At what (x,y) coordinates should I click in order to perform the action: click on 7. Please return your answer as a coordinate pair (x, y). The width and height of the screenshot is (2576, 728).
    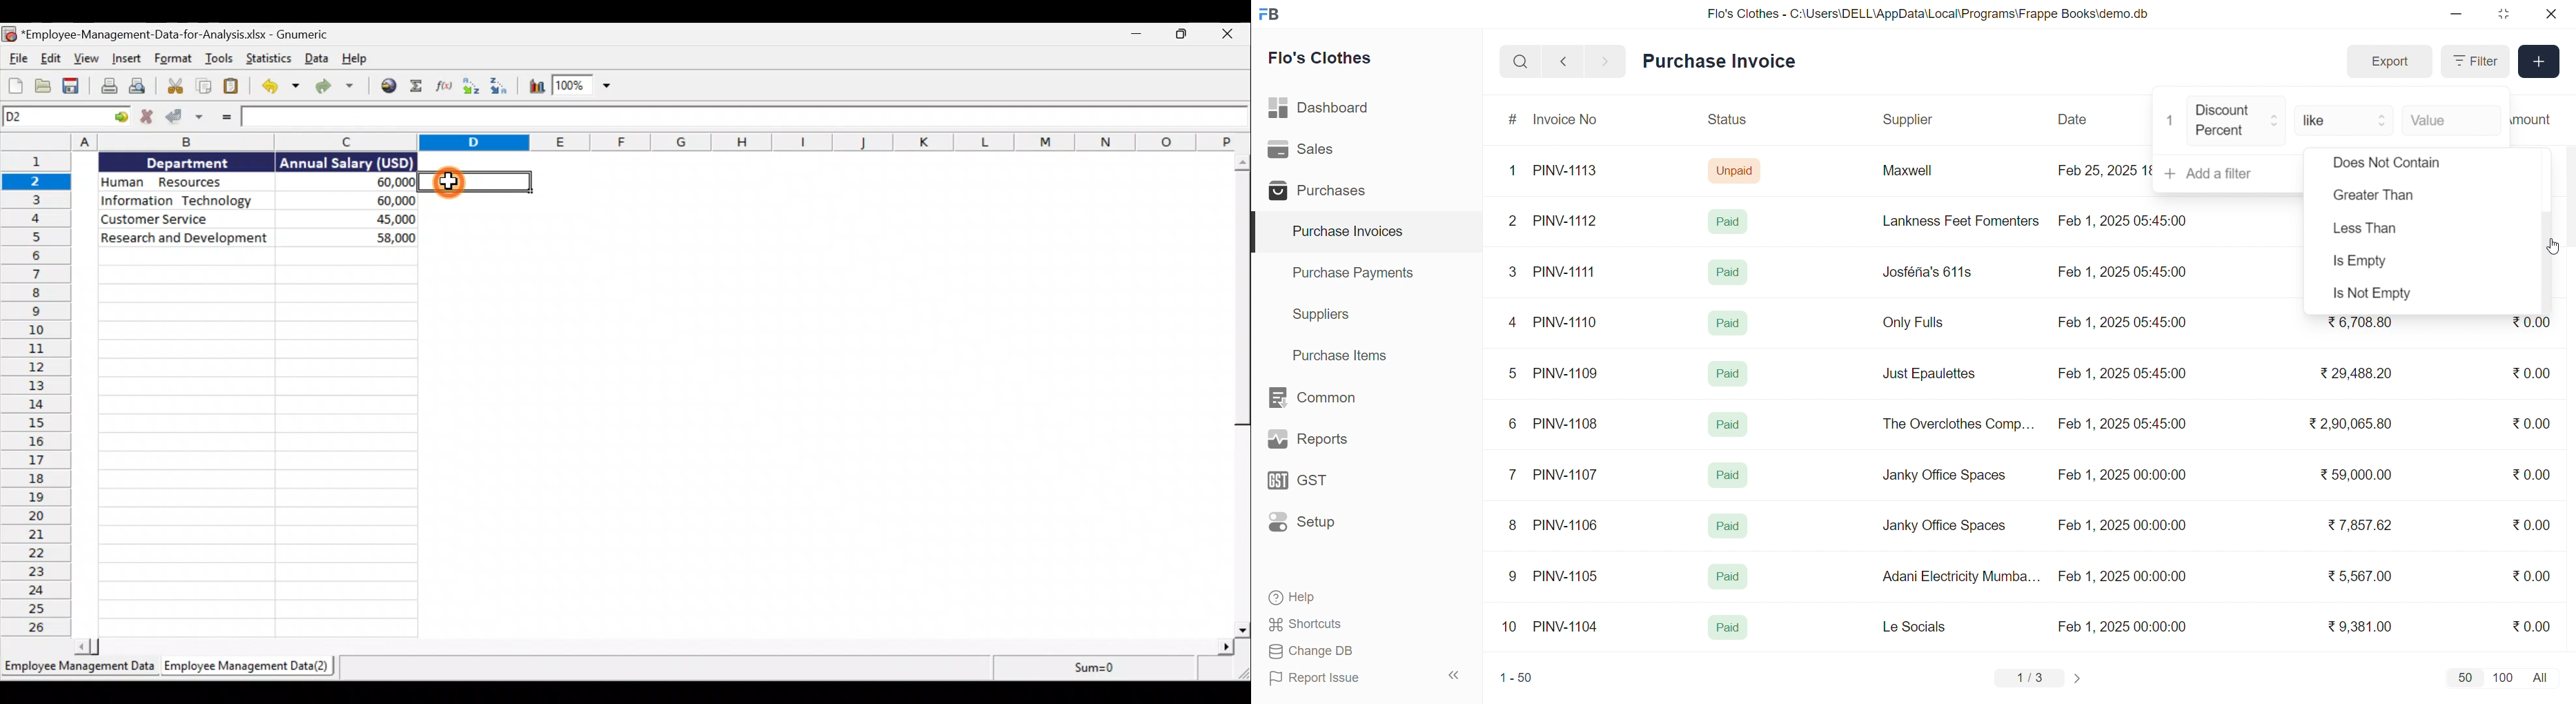
    Looking at the image, I should click on (1515, 473).